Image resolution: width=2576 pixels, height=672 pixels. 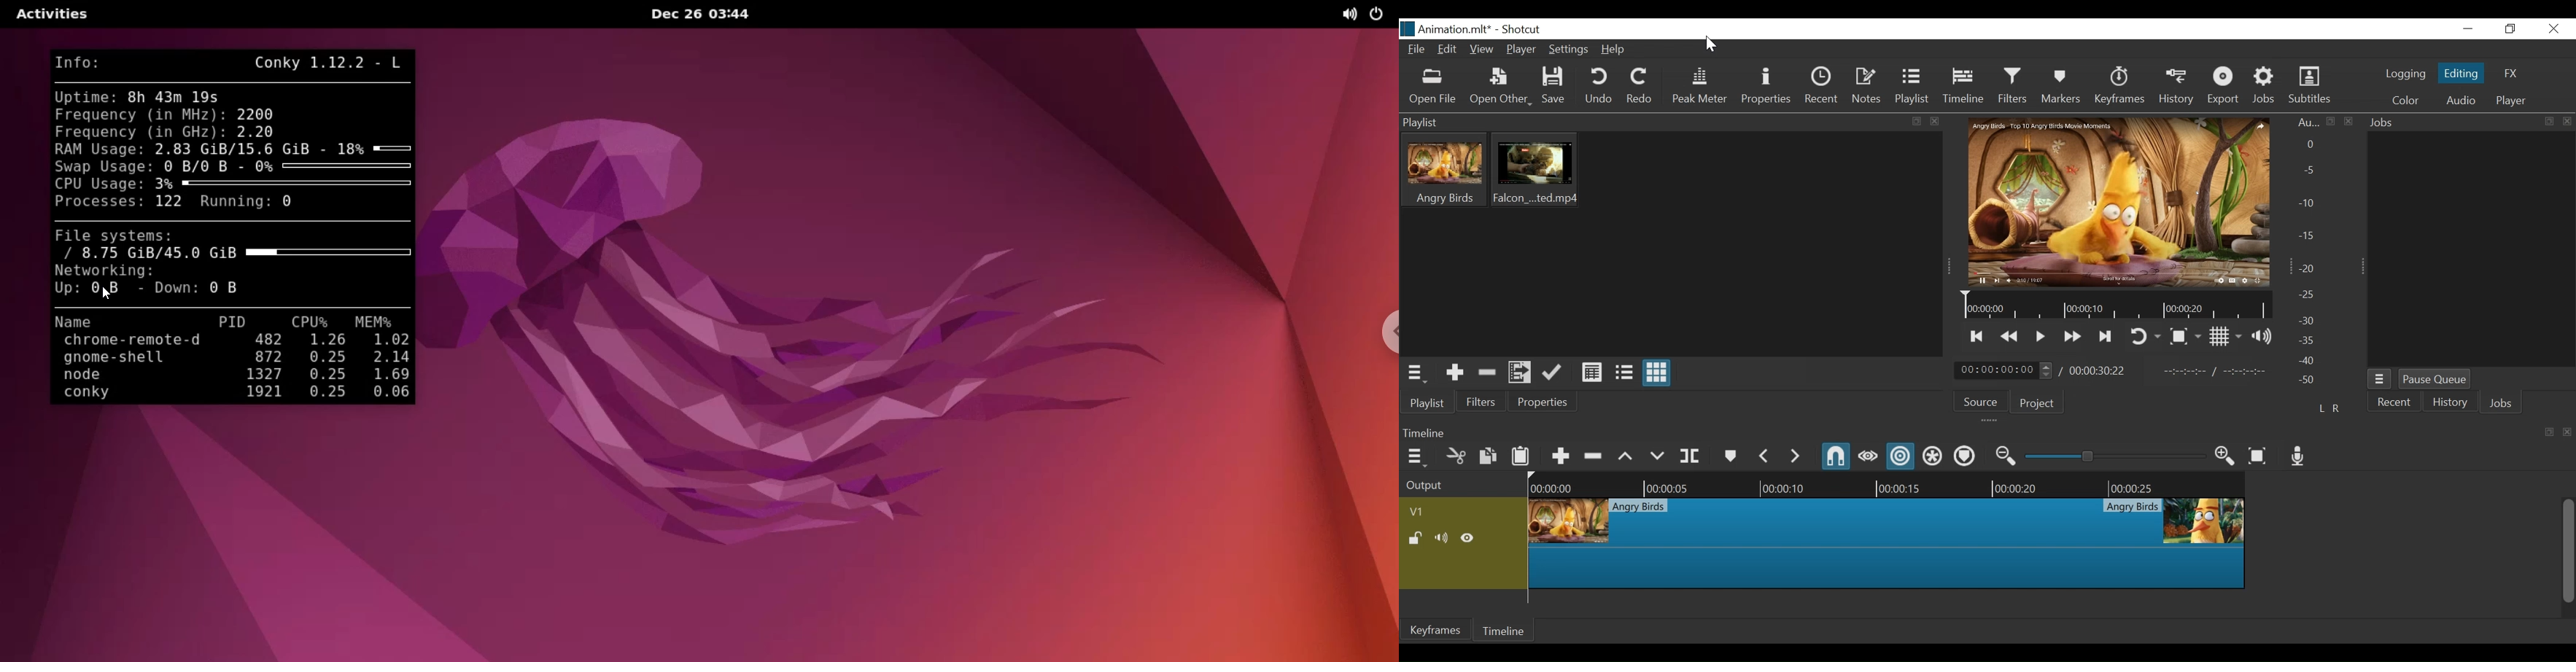 I want to click on Next Marker, so click(x=1794, y=455).